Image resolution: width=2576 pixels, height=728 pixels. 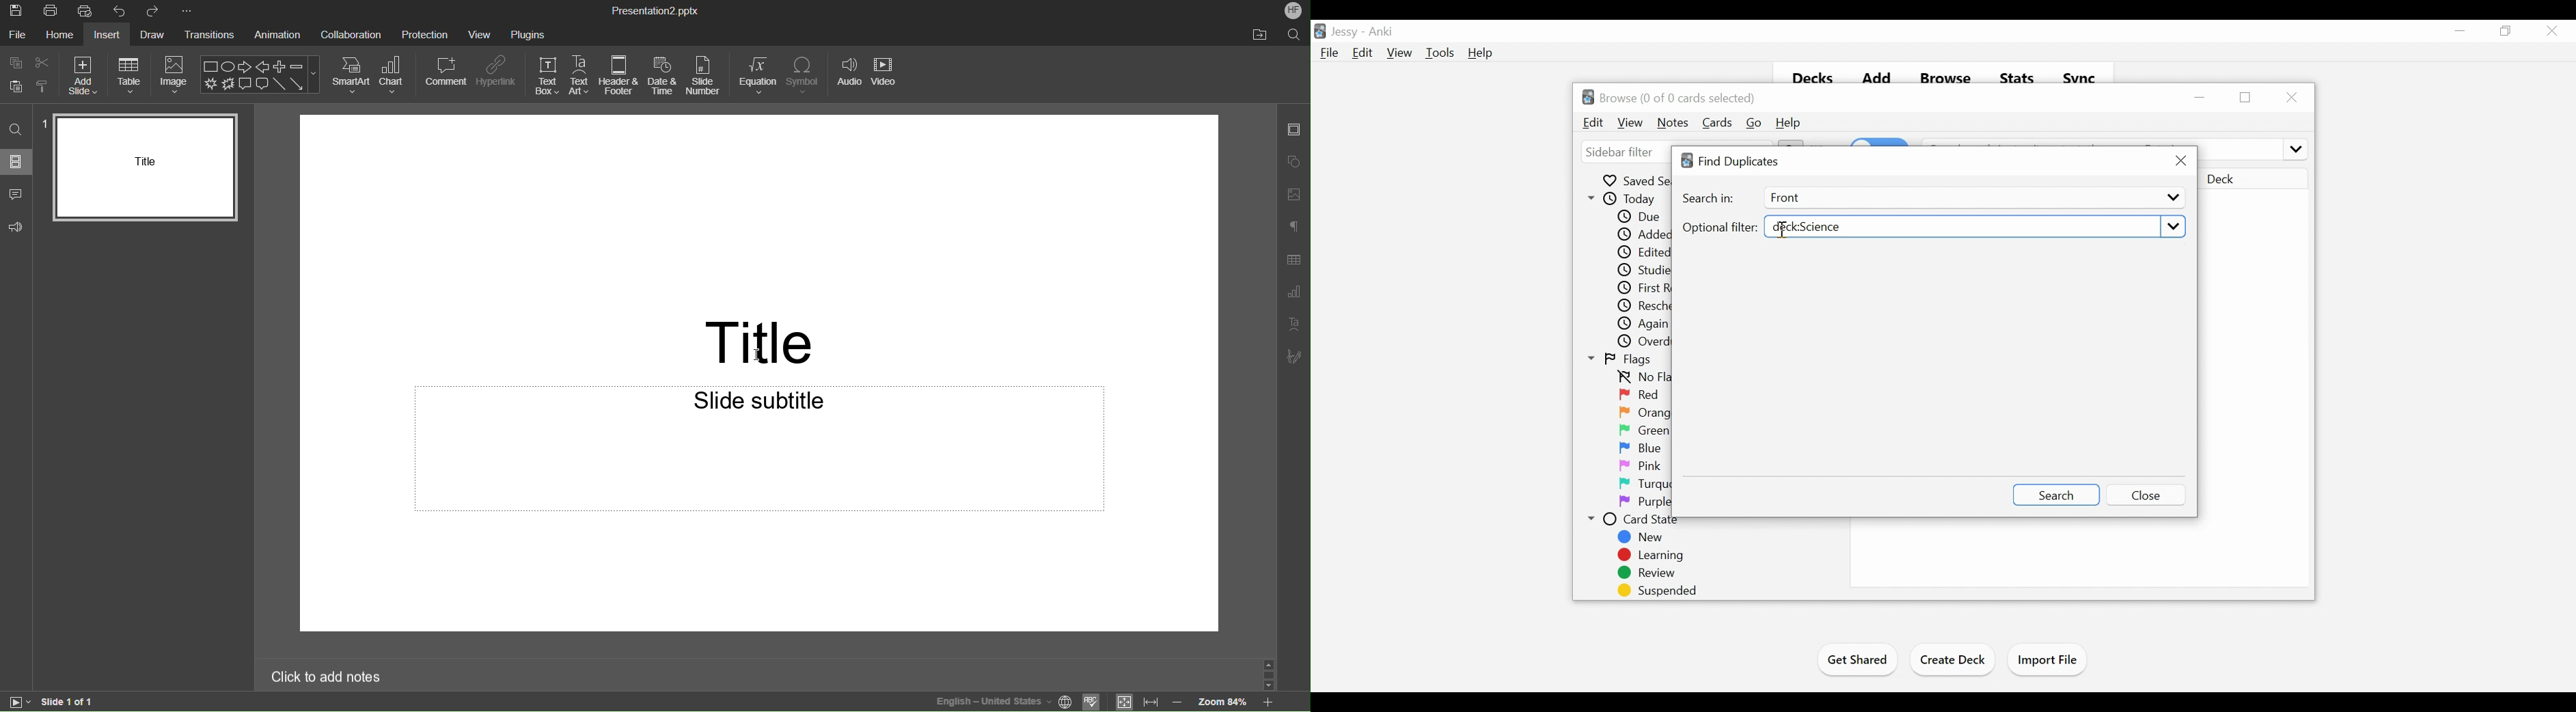 I want to click on cursor, so click(x=1782, y=234).